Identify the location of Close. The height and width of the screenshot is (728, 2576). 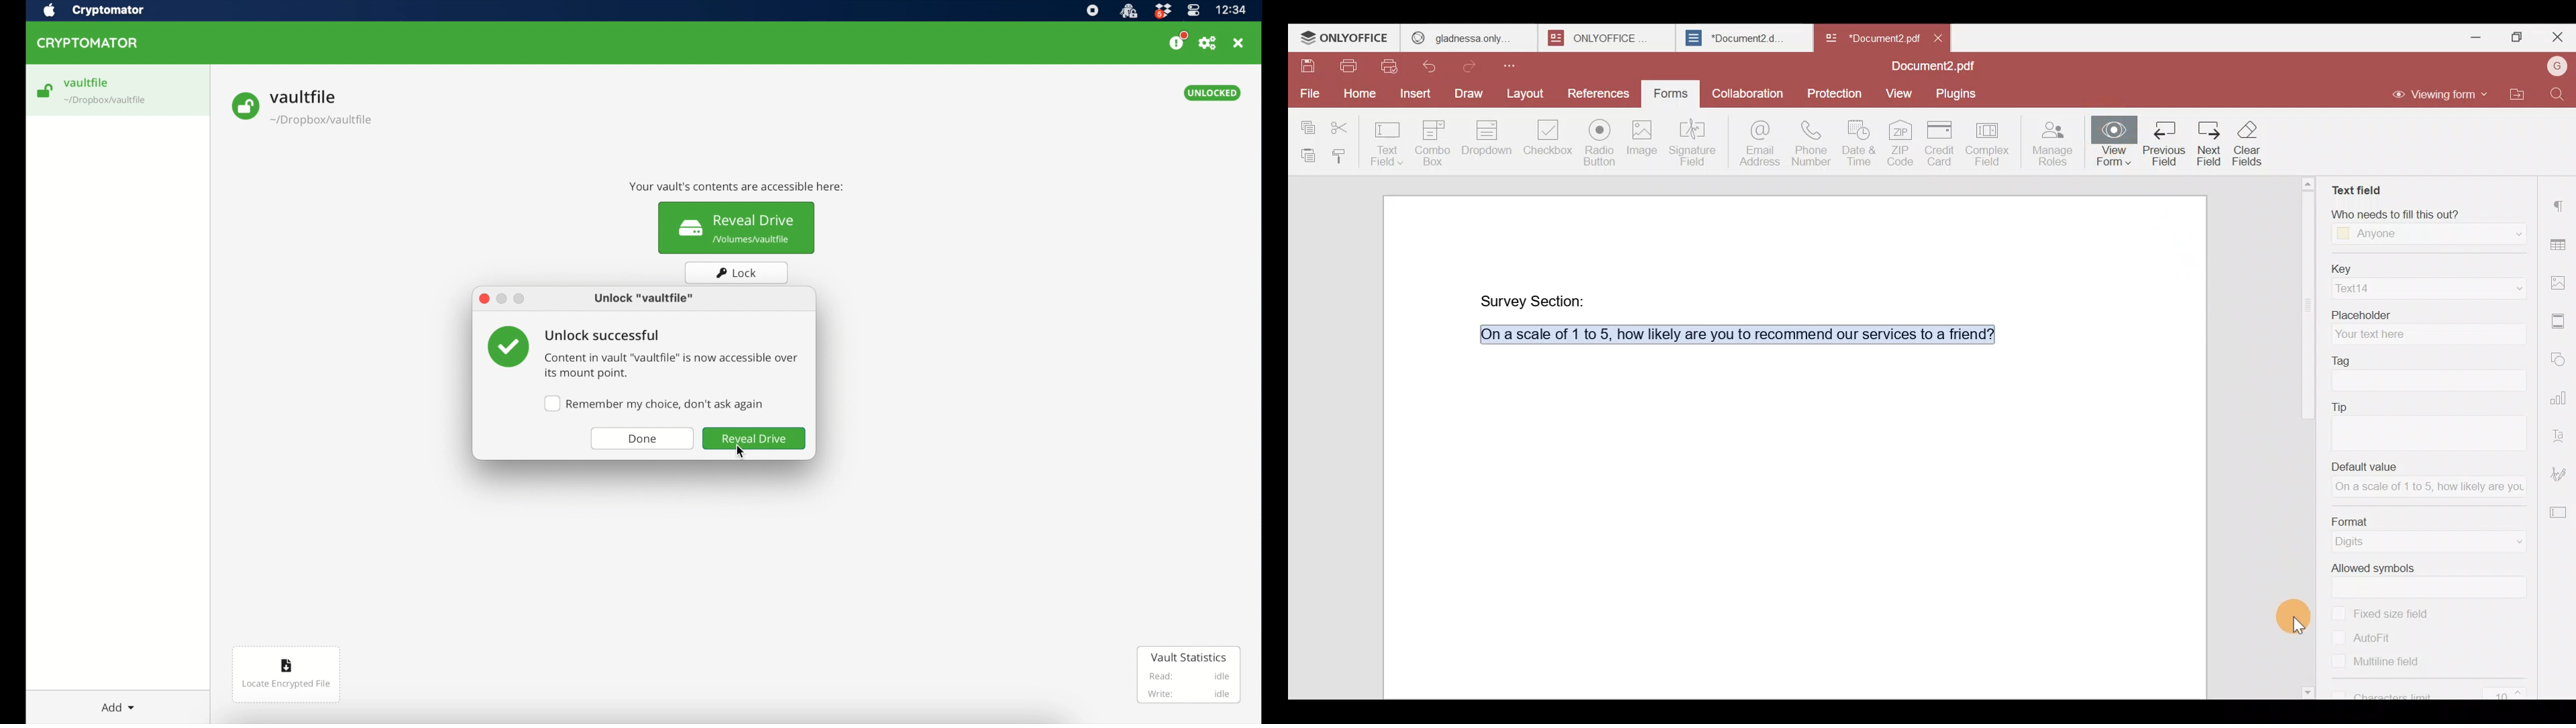
(2557, 40).